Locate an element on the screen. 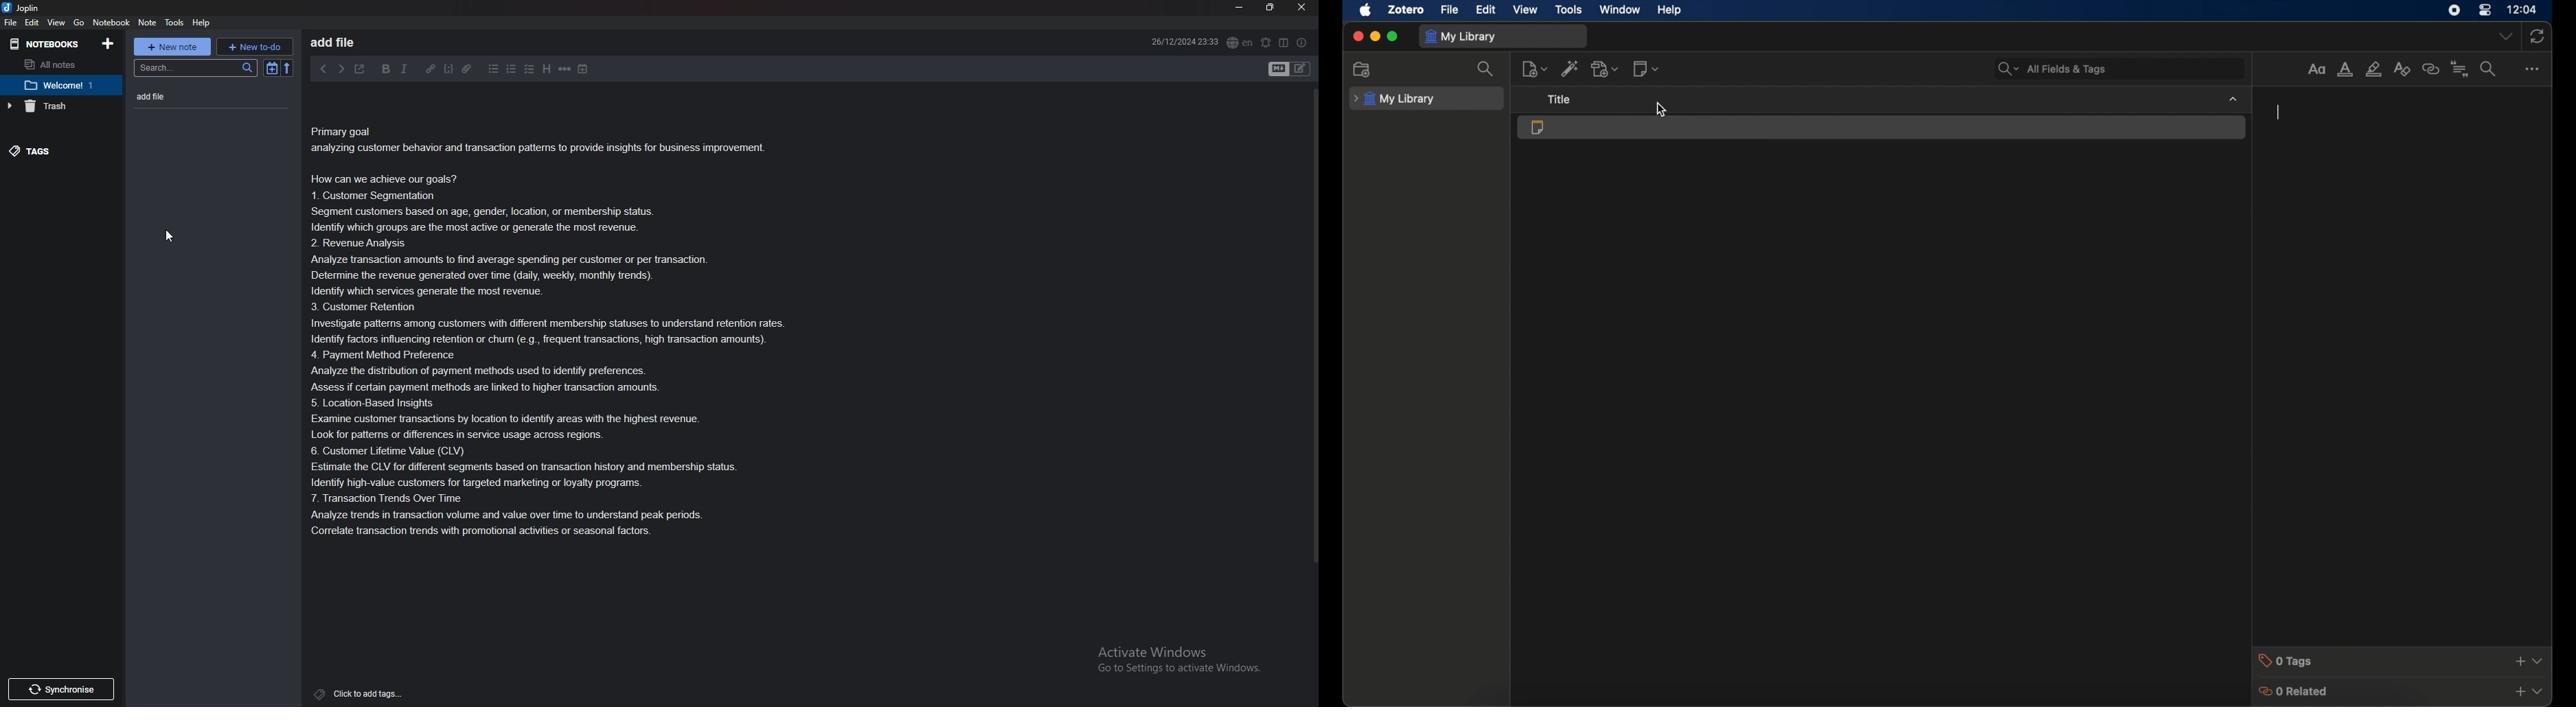 This screenshot has width=2576, height=728. file is located at coordinates (12, 23).